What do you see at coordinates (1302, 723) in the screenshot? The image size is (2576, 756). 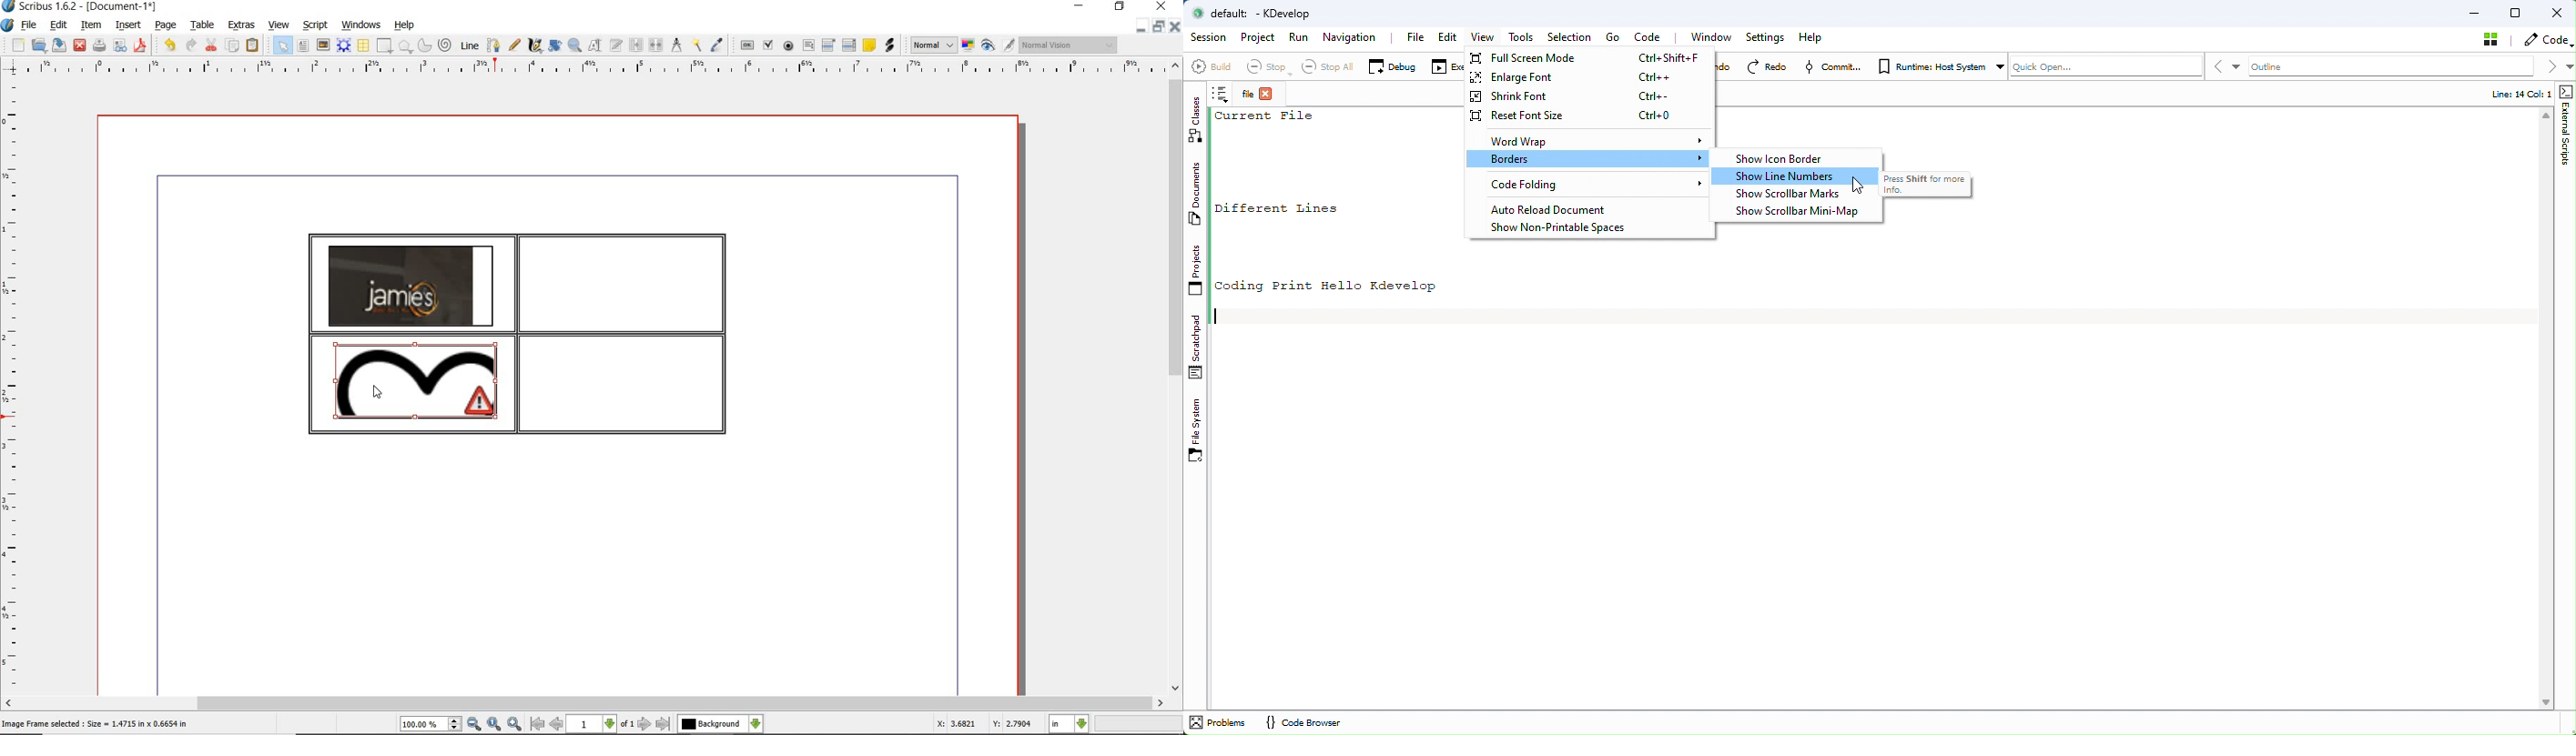 I see `Code Browser` at bounding box center [1302, 723].